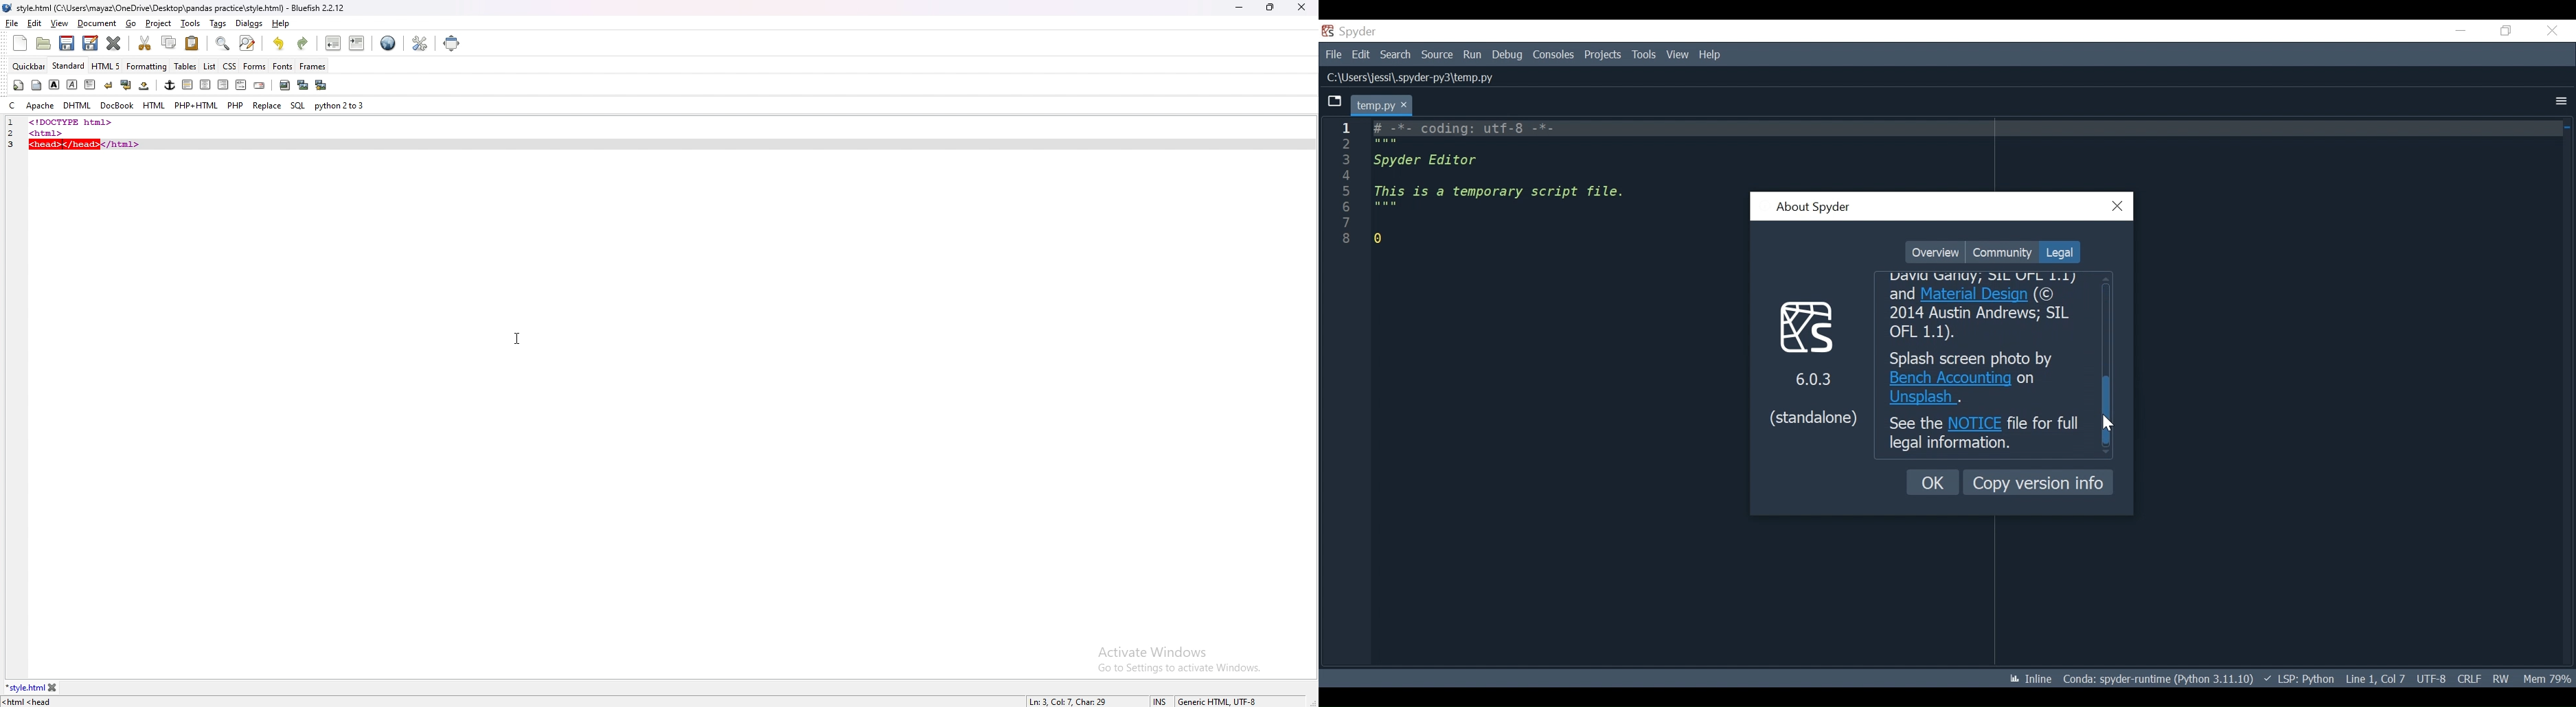 The width and height of the screenshot is (2576, 728). I want to click on line number, so click(11, 123).